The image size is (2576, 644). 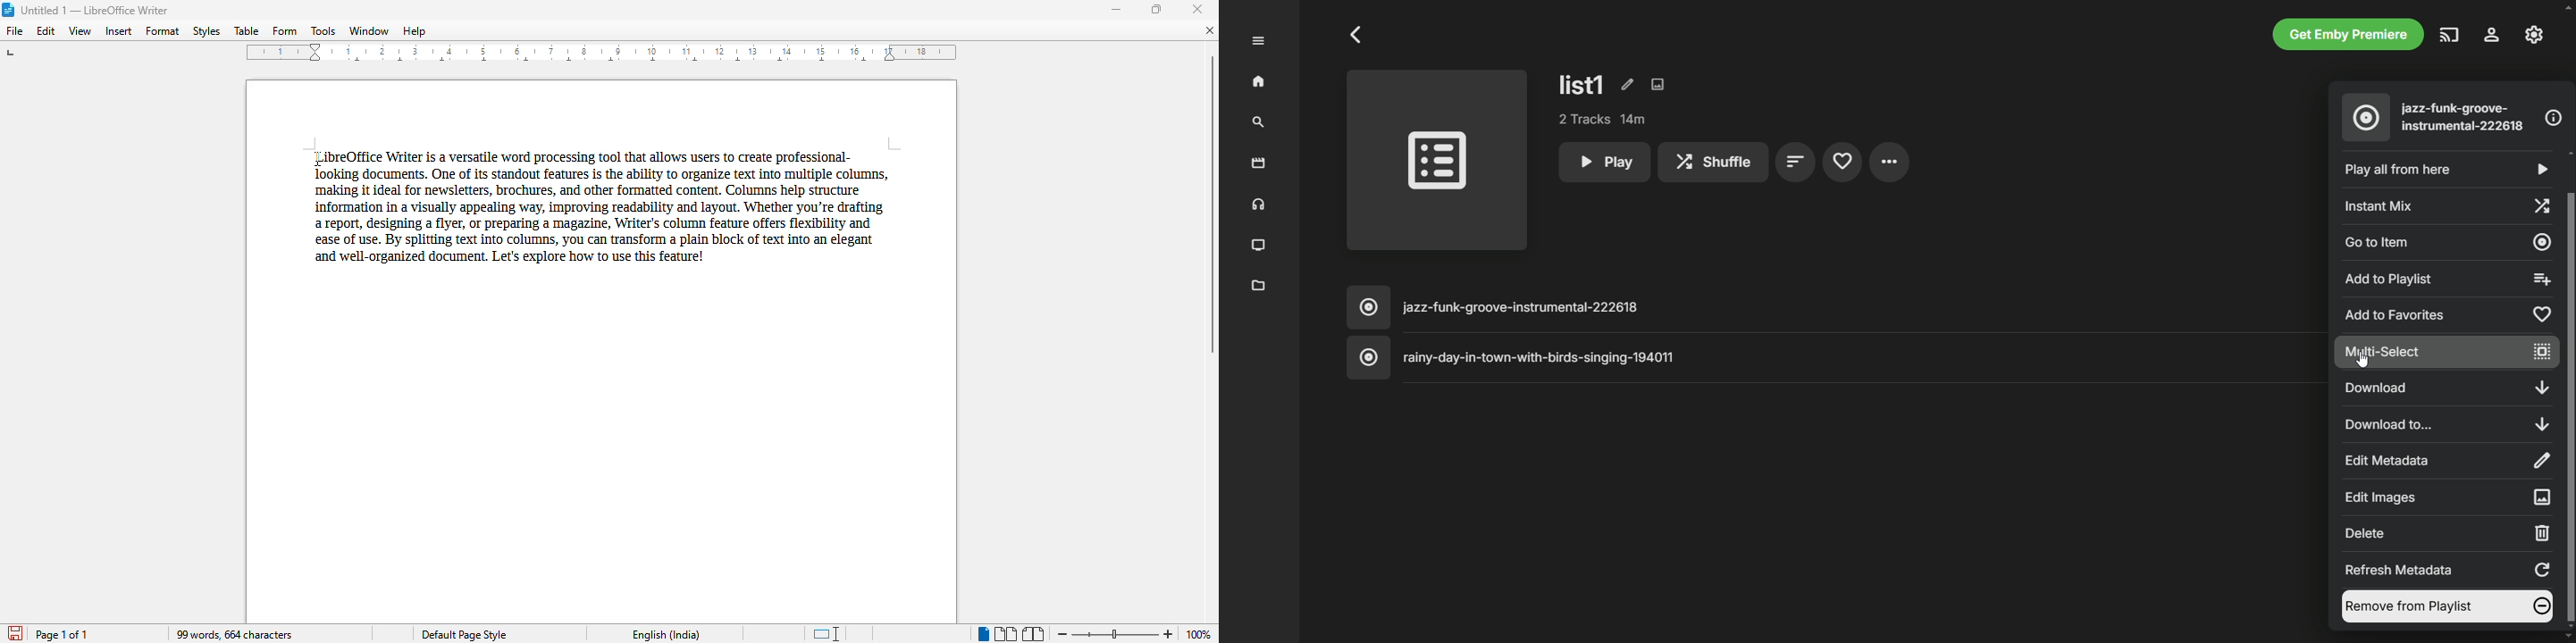 I want to click on 99 words, 664 characters, so click(x=233, y=634).